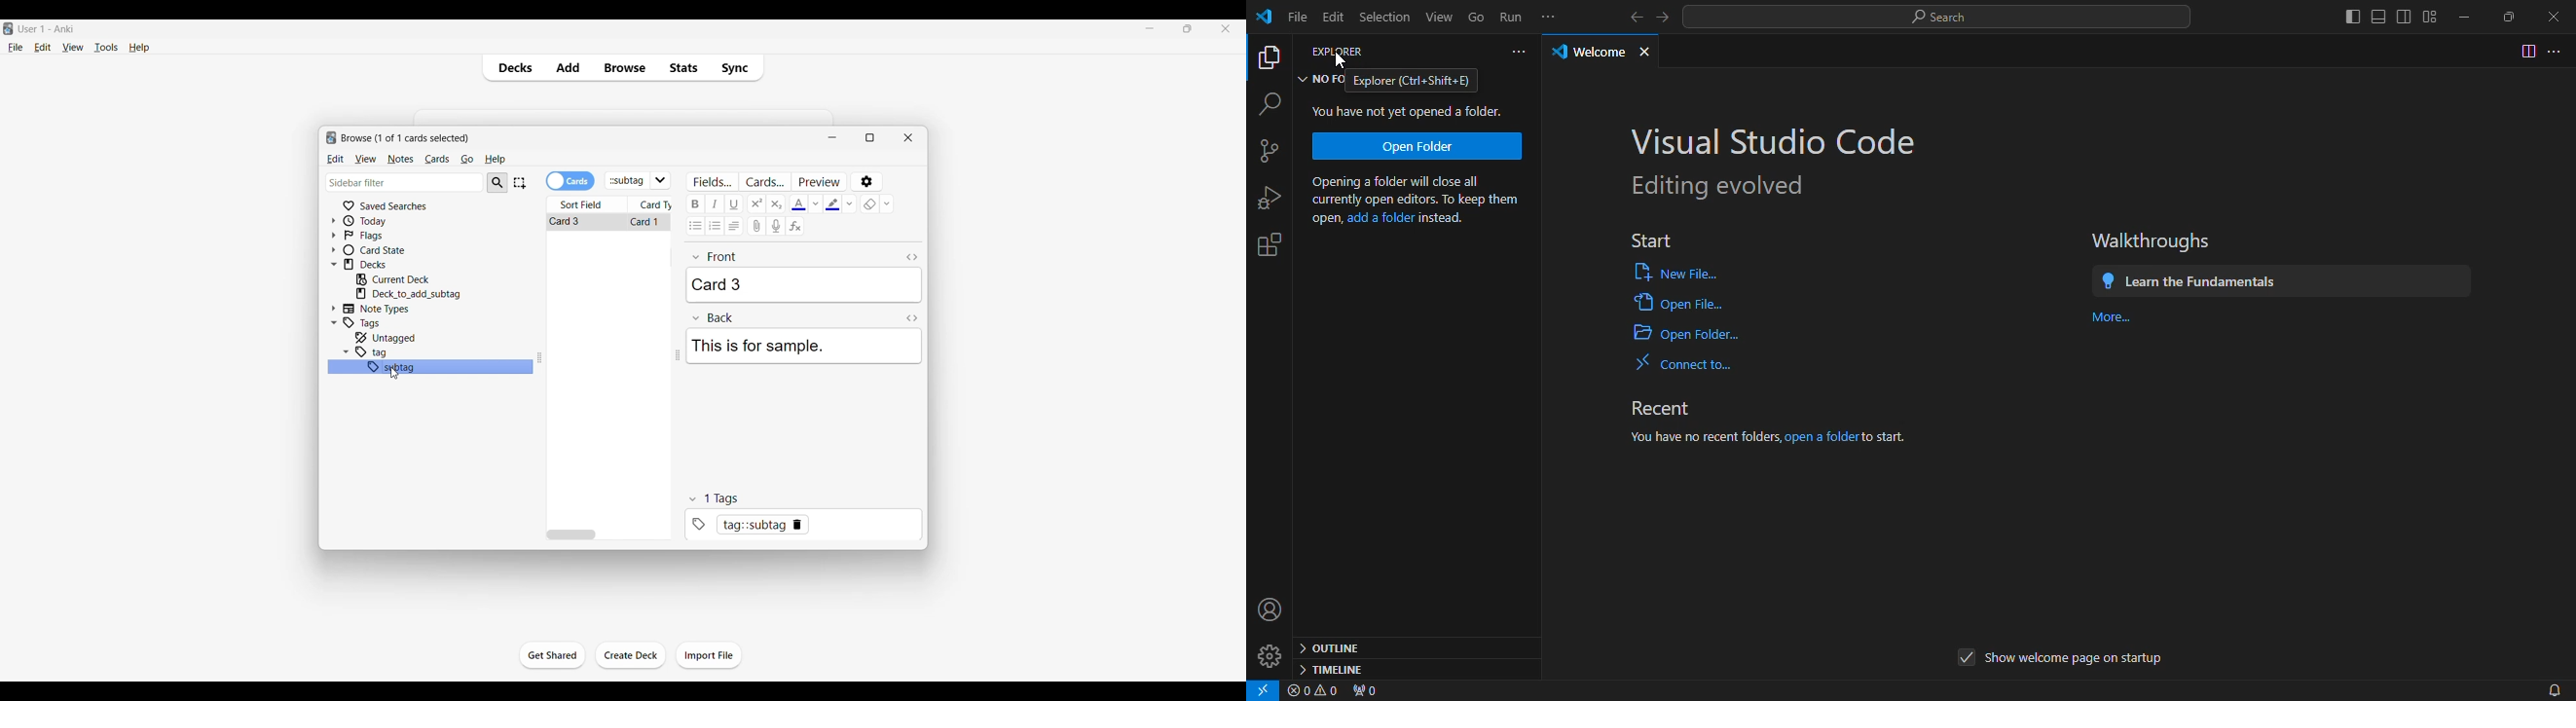  What do you see at coordinates (1790, 434) in the screenshot?
I see `you have no recent folders, open a folder to start.` at bounding box center [1790, 434].